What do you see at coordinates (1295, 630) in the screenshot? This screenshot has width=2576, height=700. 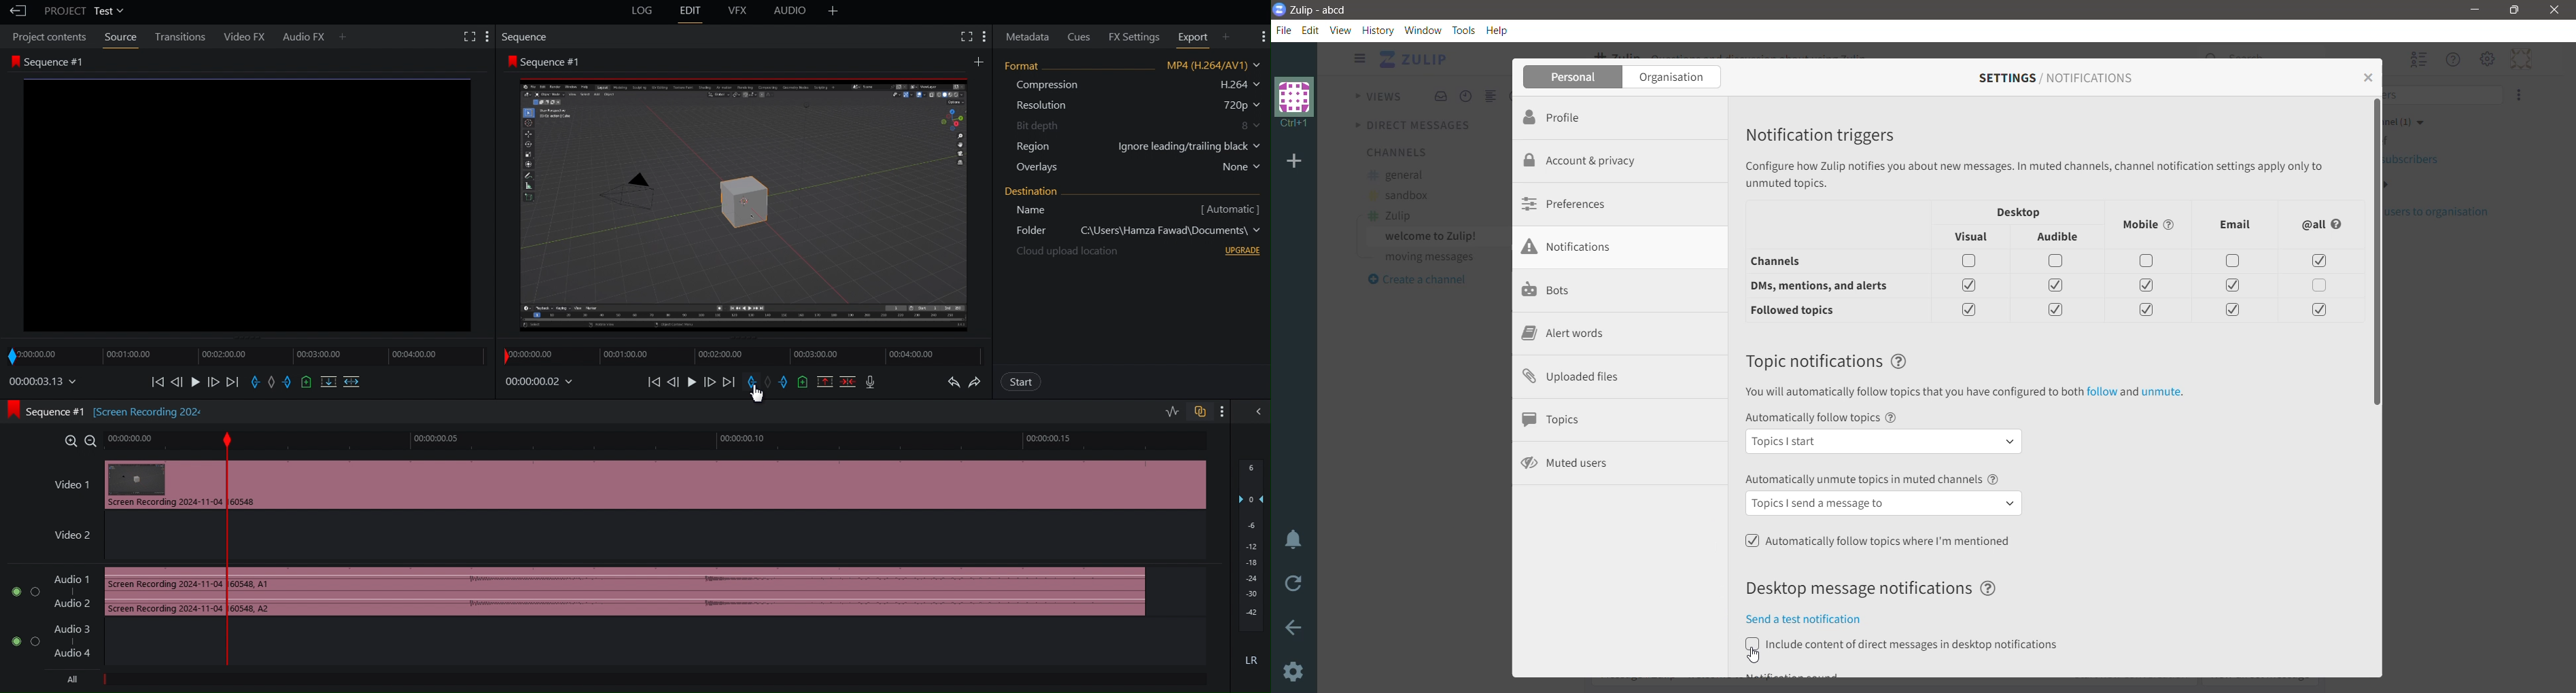 I see `Go back` at bounding box center [1295, 630].